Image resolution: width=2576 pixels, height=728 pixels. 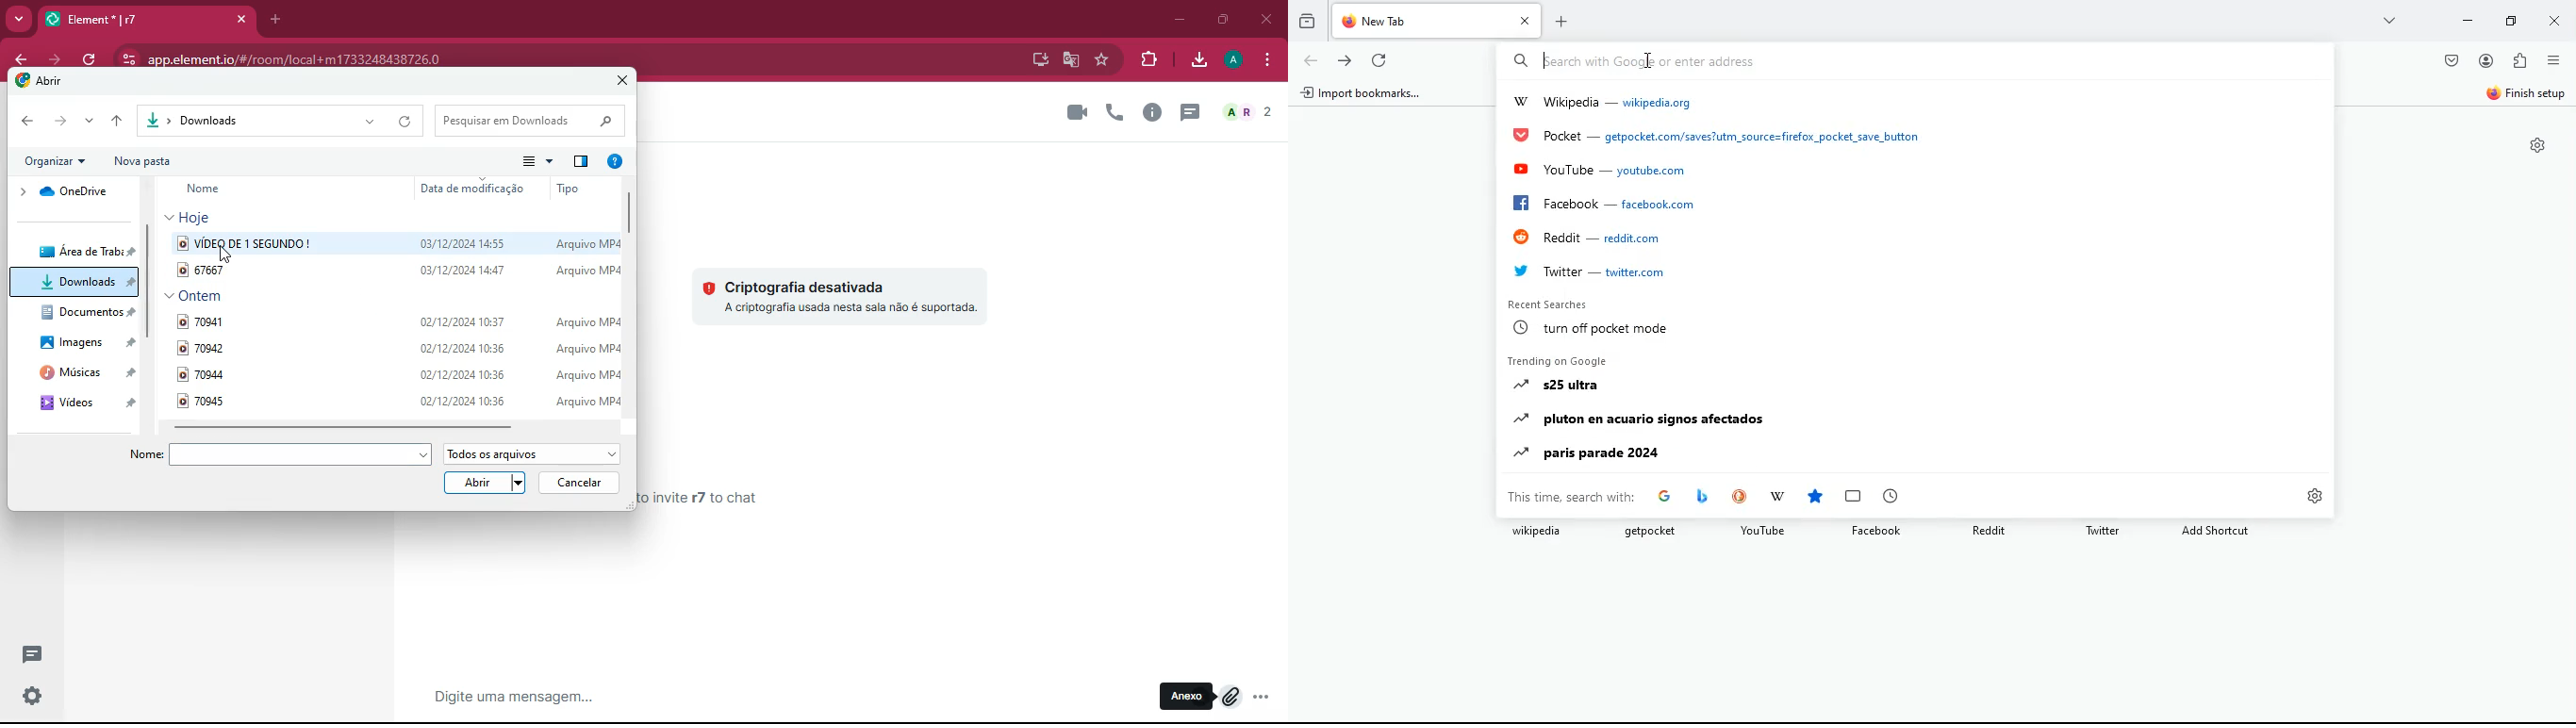 What do you see at coordinates (274, 20) in the screenshot?
I see `add tab` at bounding box center [274, 20].